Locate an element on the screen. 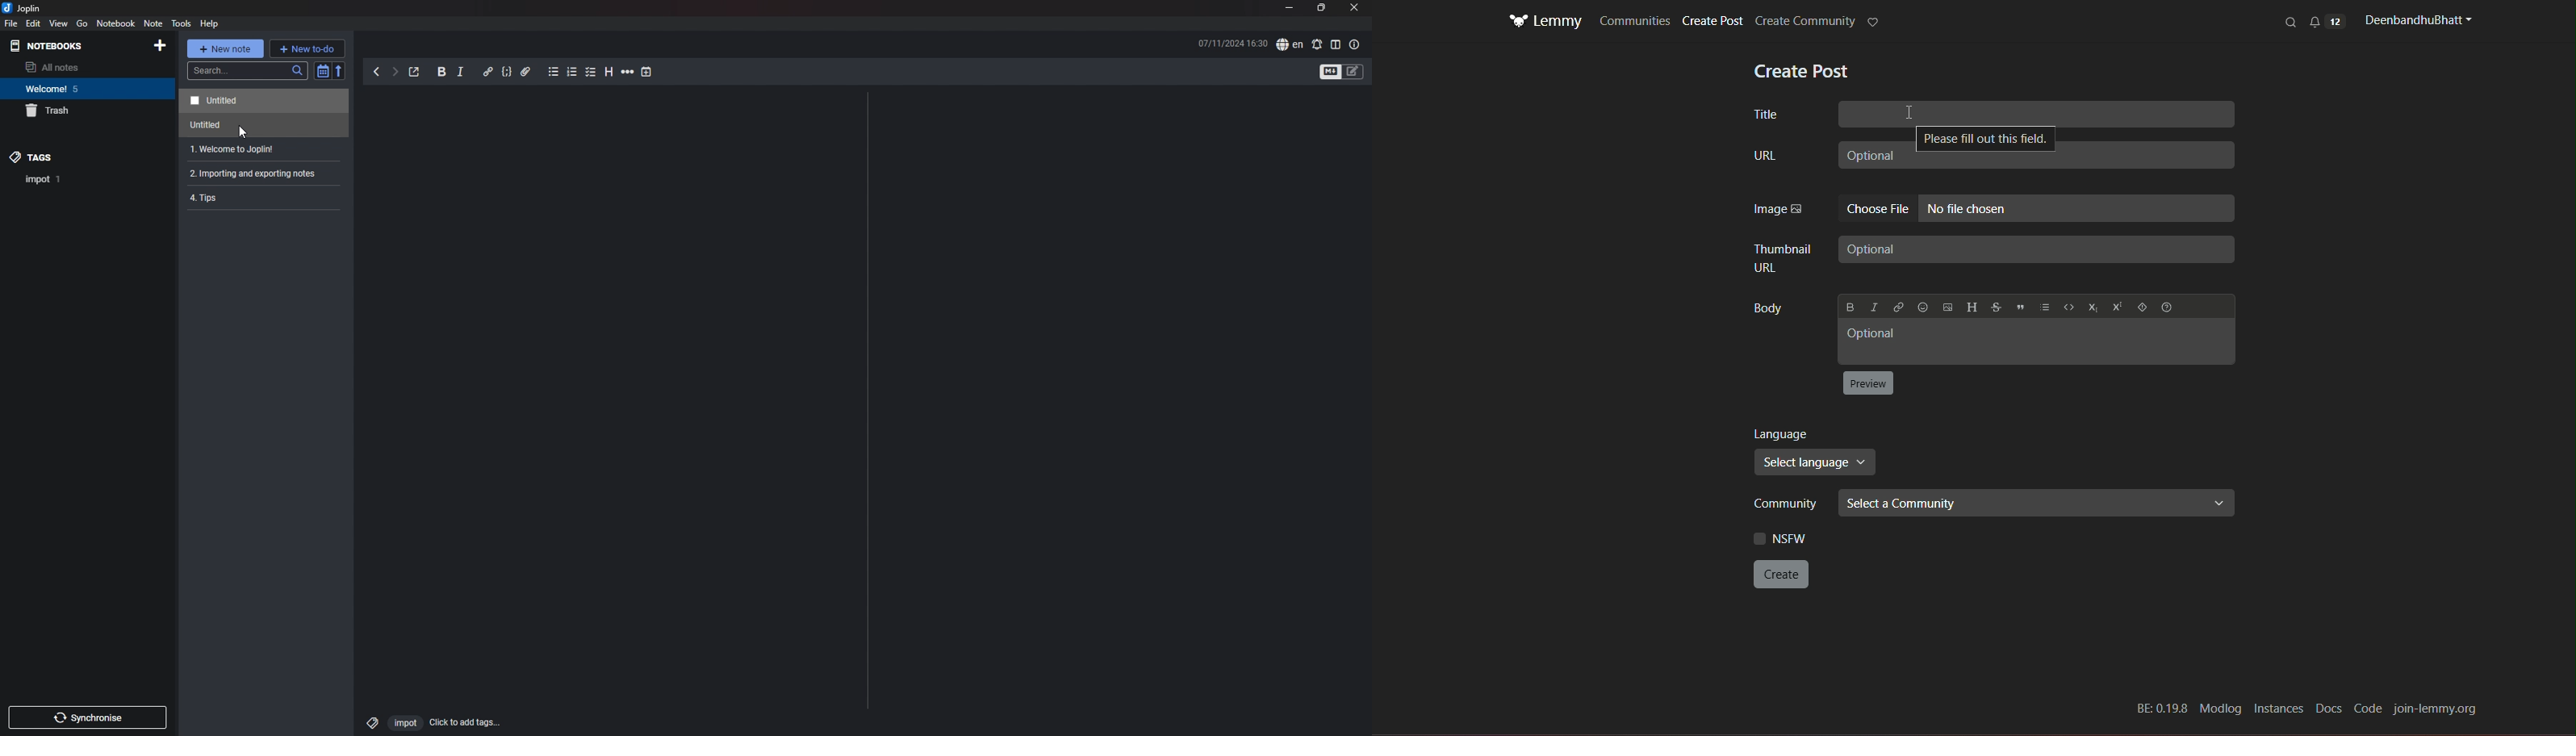  community is located at coordinates (1788, 504).